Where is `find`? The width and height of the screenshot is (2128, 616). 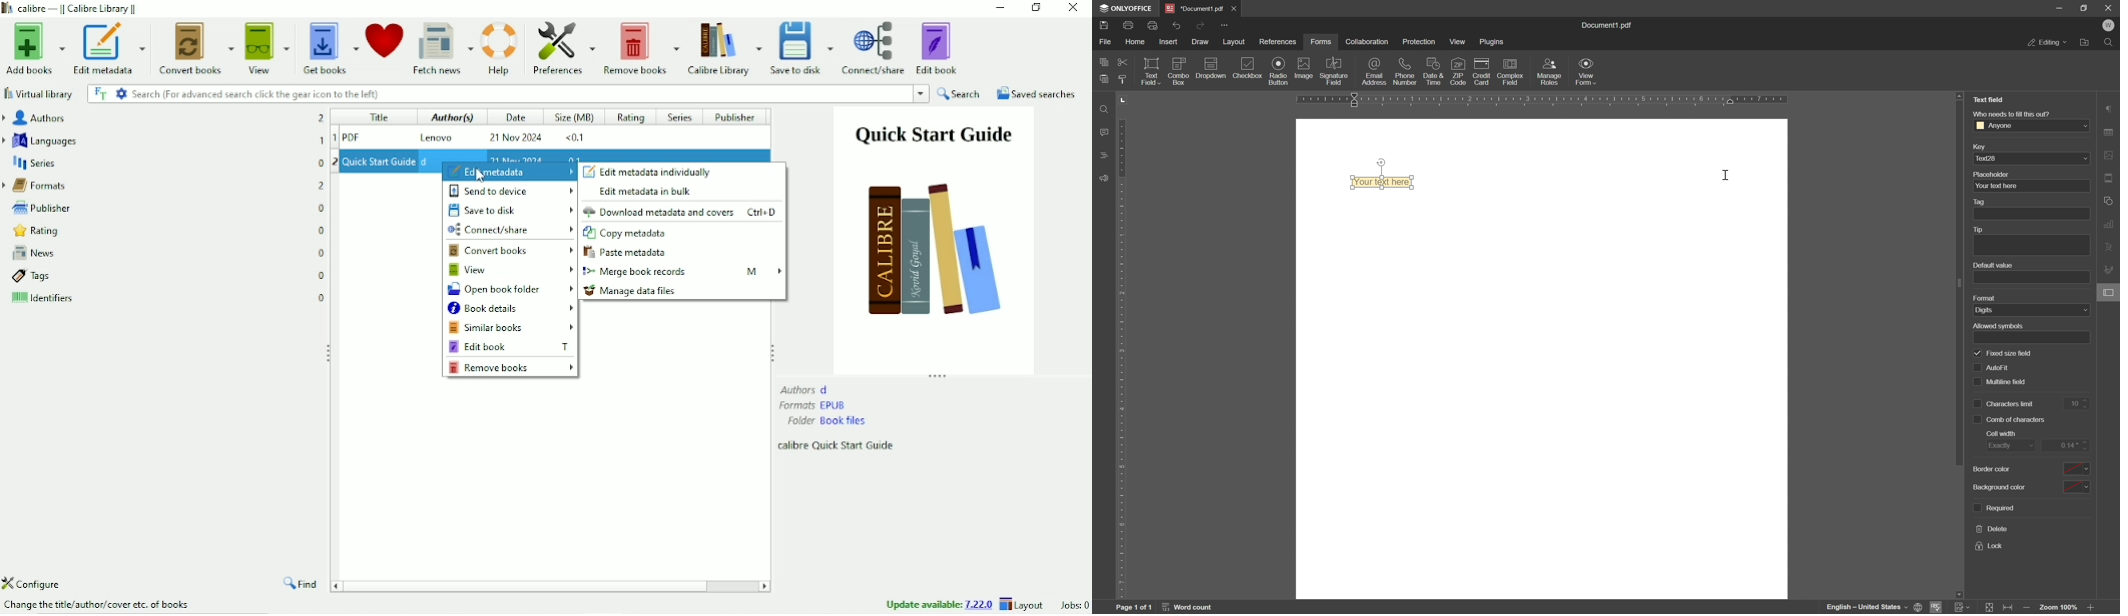 find is located at coordinates (2111, 43).